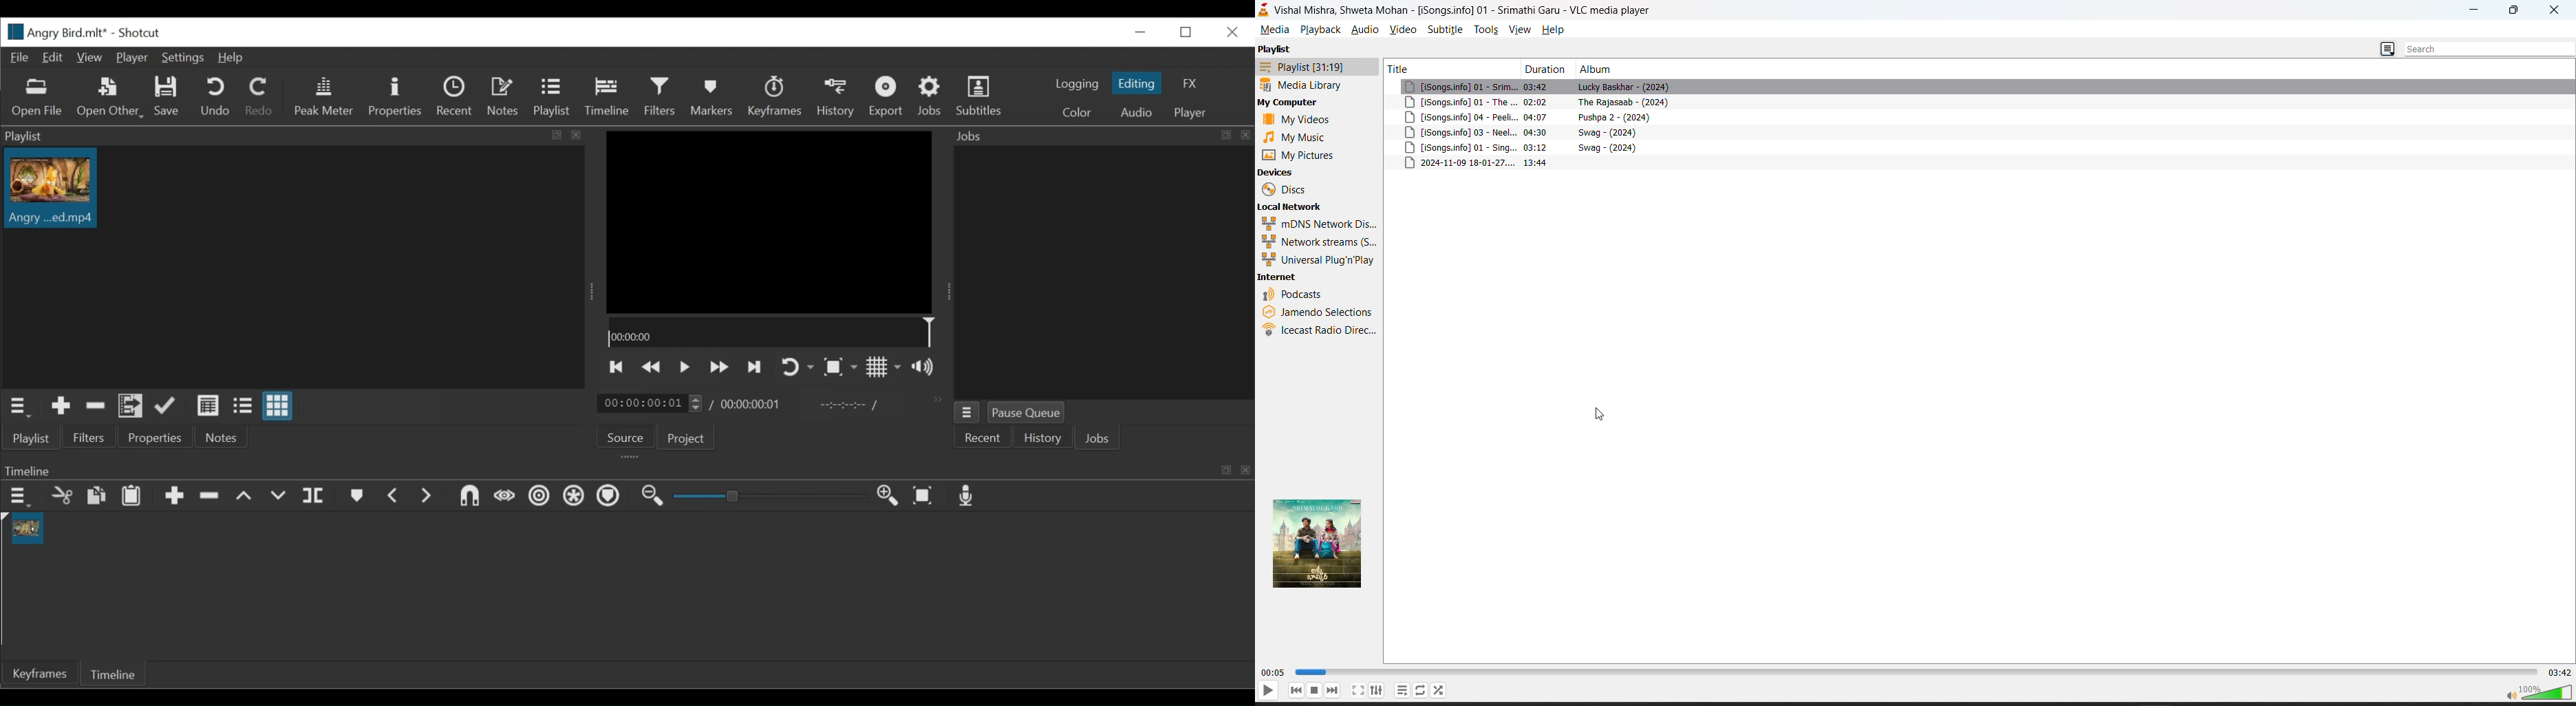 Image resolution: width=2576 pixels, height=728 pixels. What do you see at coordinates (1596, 69) in the screenshot?
I see `album` at bounding box center [1596, 69].